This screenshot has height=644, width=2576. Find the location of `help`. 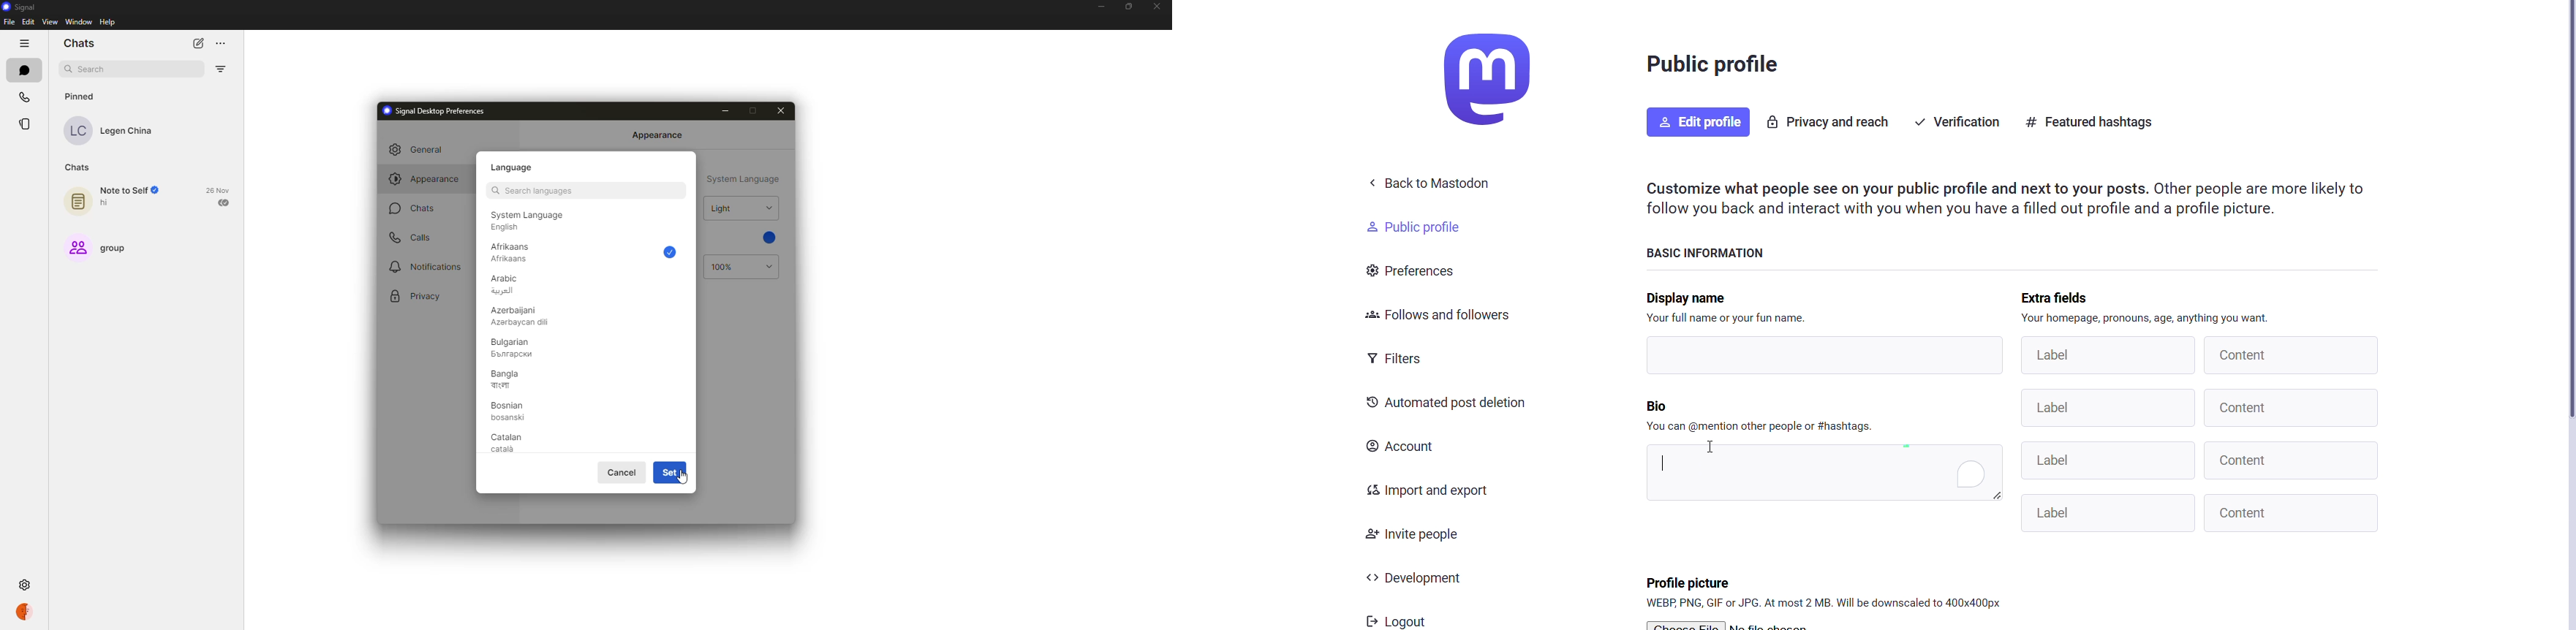

help is located at coordinates (107, 23).